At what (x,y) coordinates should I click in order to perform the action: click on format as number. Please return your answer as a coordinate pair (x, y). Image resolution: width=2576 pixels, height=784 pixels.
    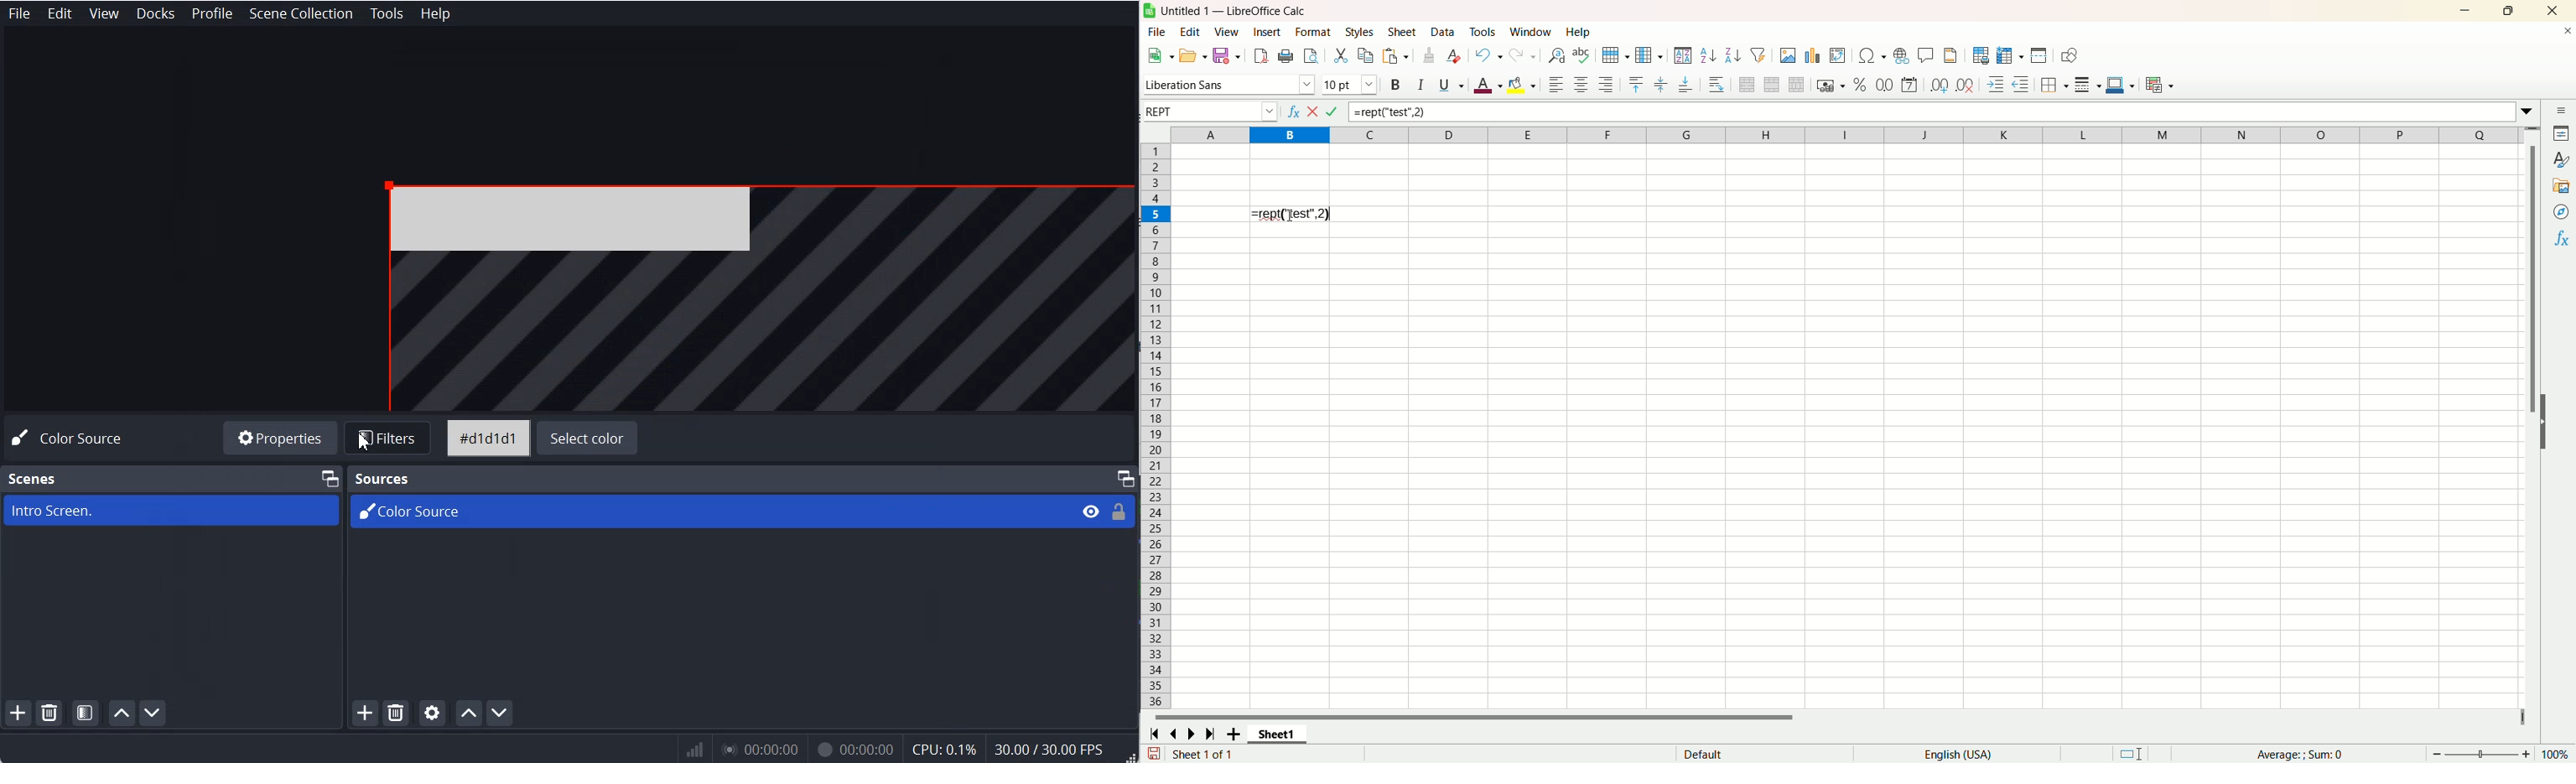
    Looking at the image, I should click on (1886, 84).